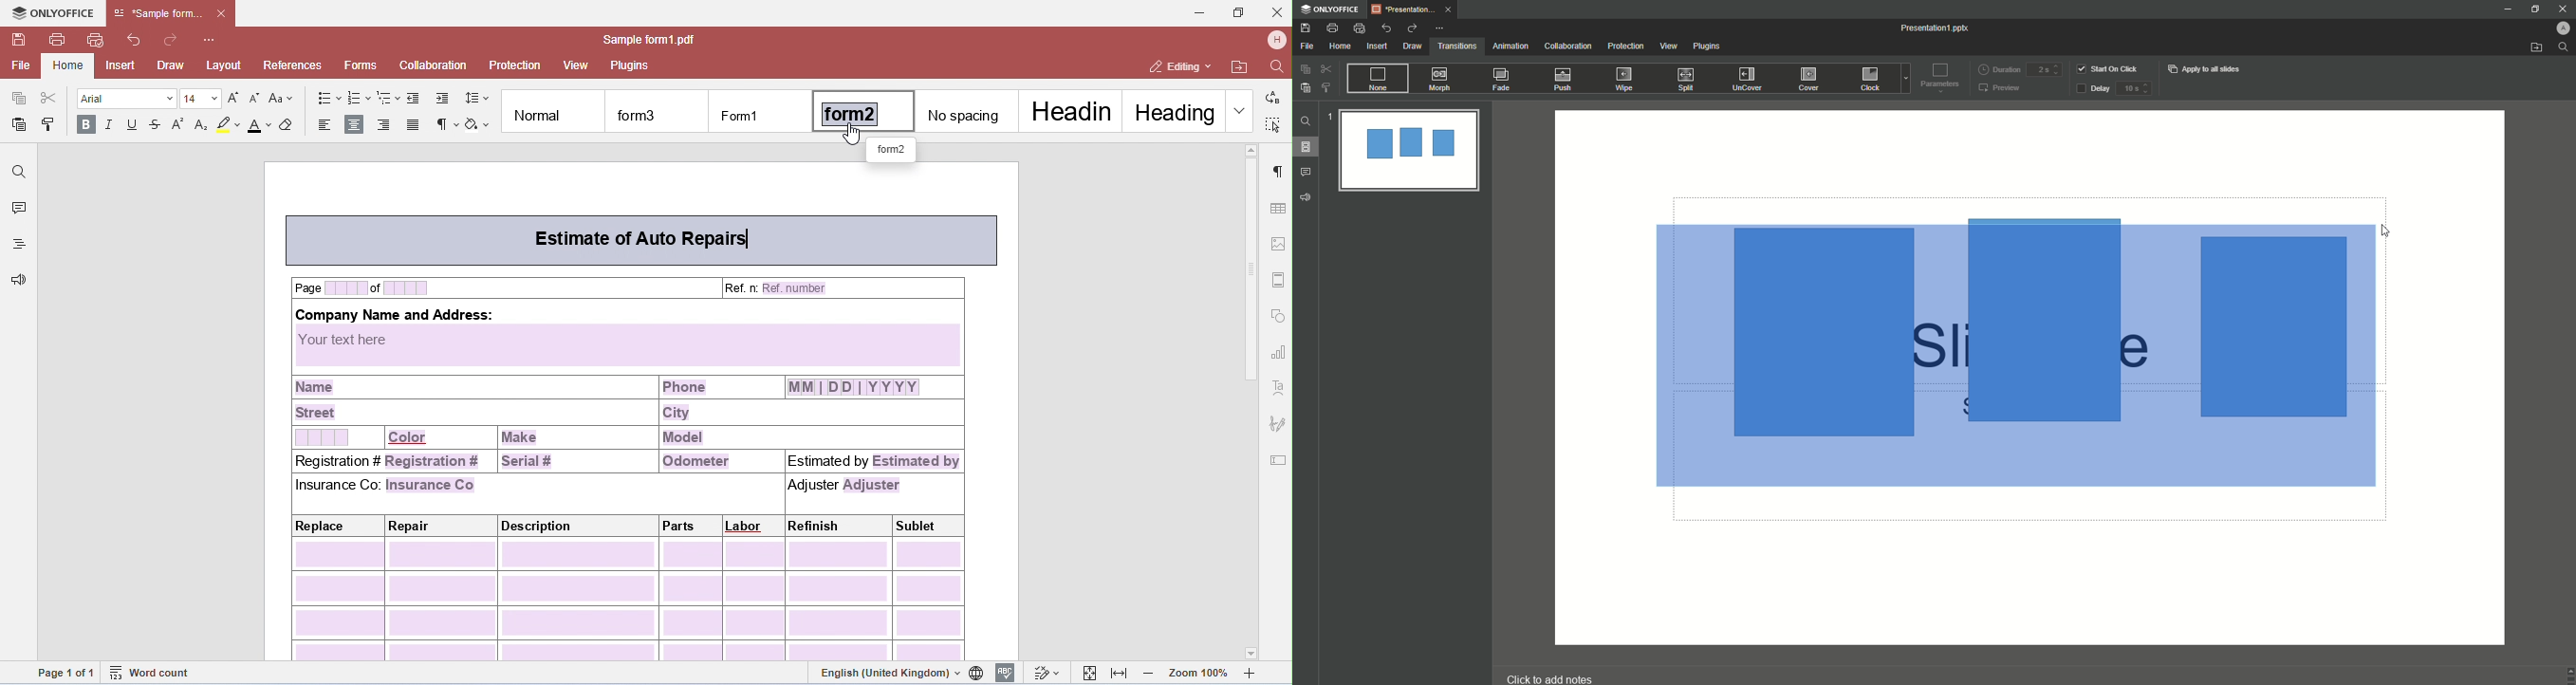 This screenshot has height=700, width=2576. What do you see at coordinates (2557, 26) in the screenshot?
I see `Profile` at bounding box center [2557, 26].